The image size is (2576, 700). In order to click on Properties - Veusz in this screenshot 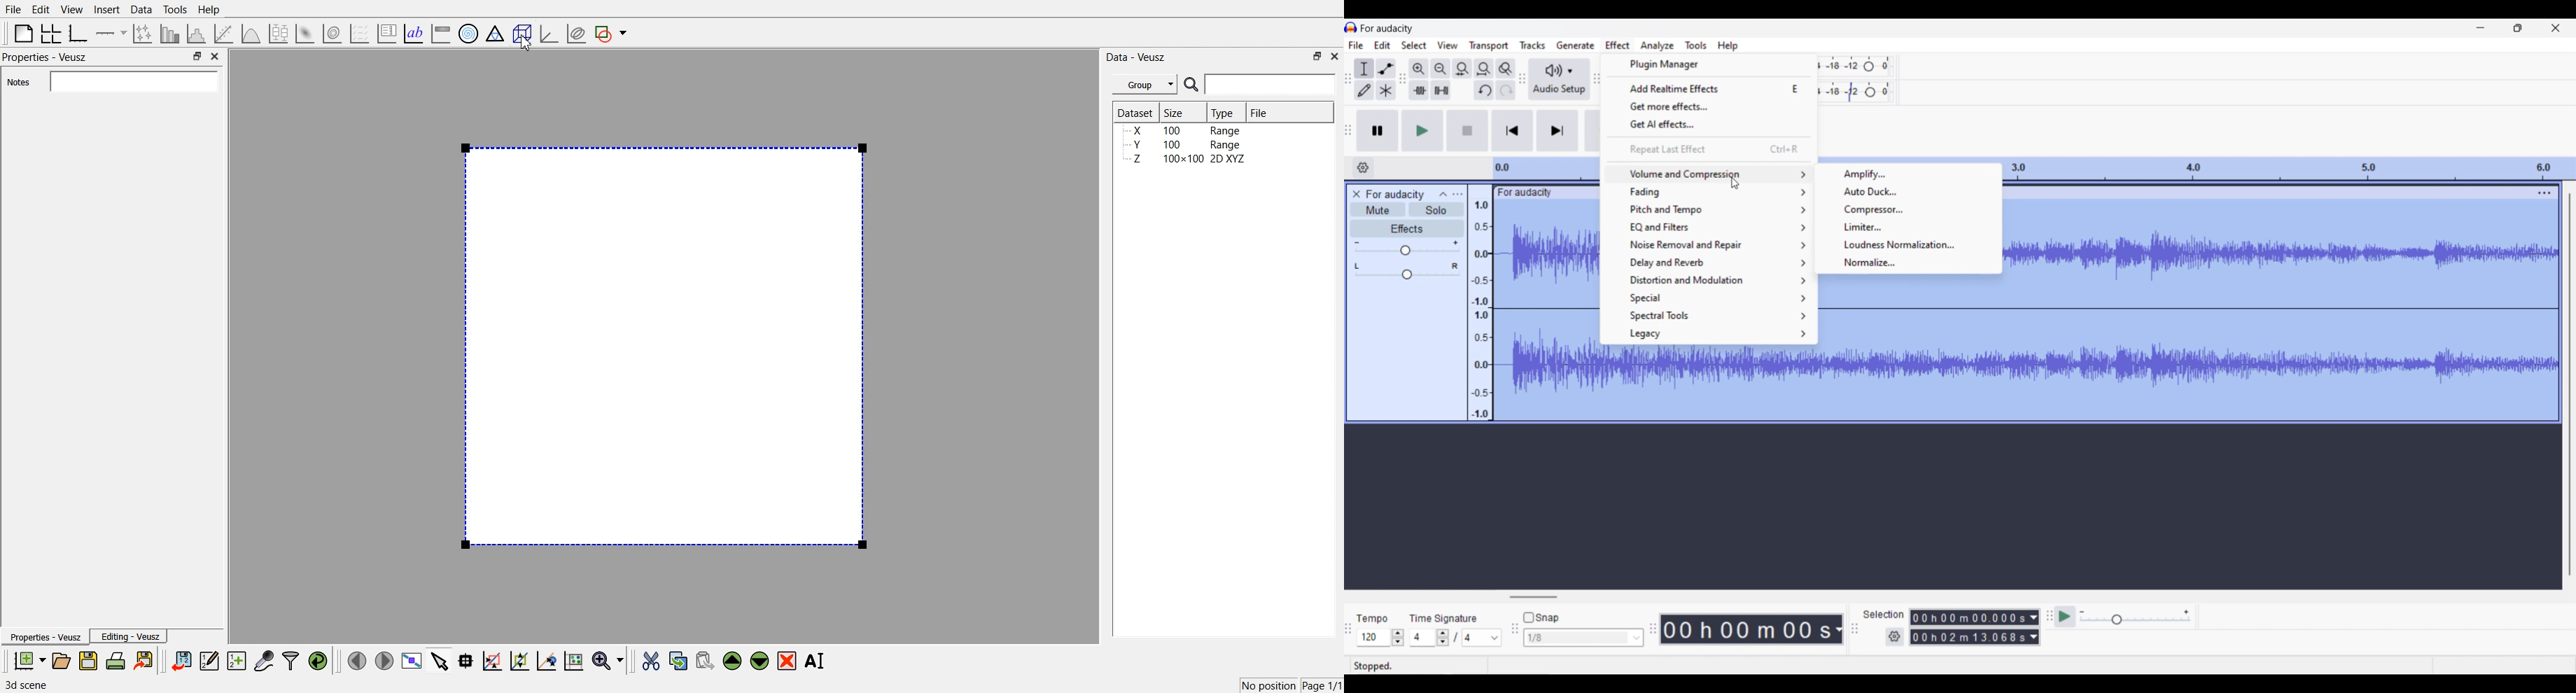, I will do `click(44, 636)`.